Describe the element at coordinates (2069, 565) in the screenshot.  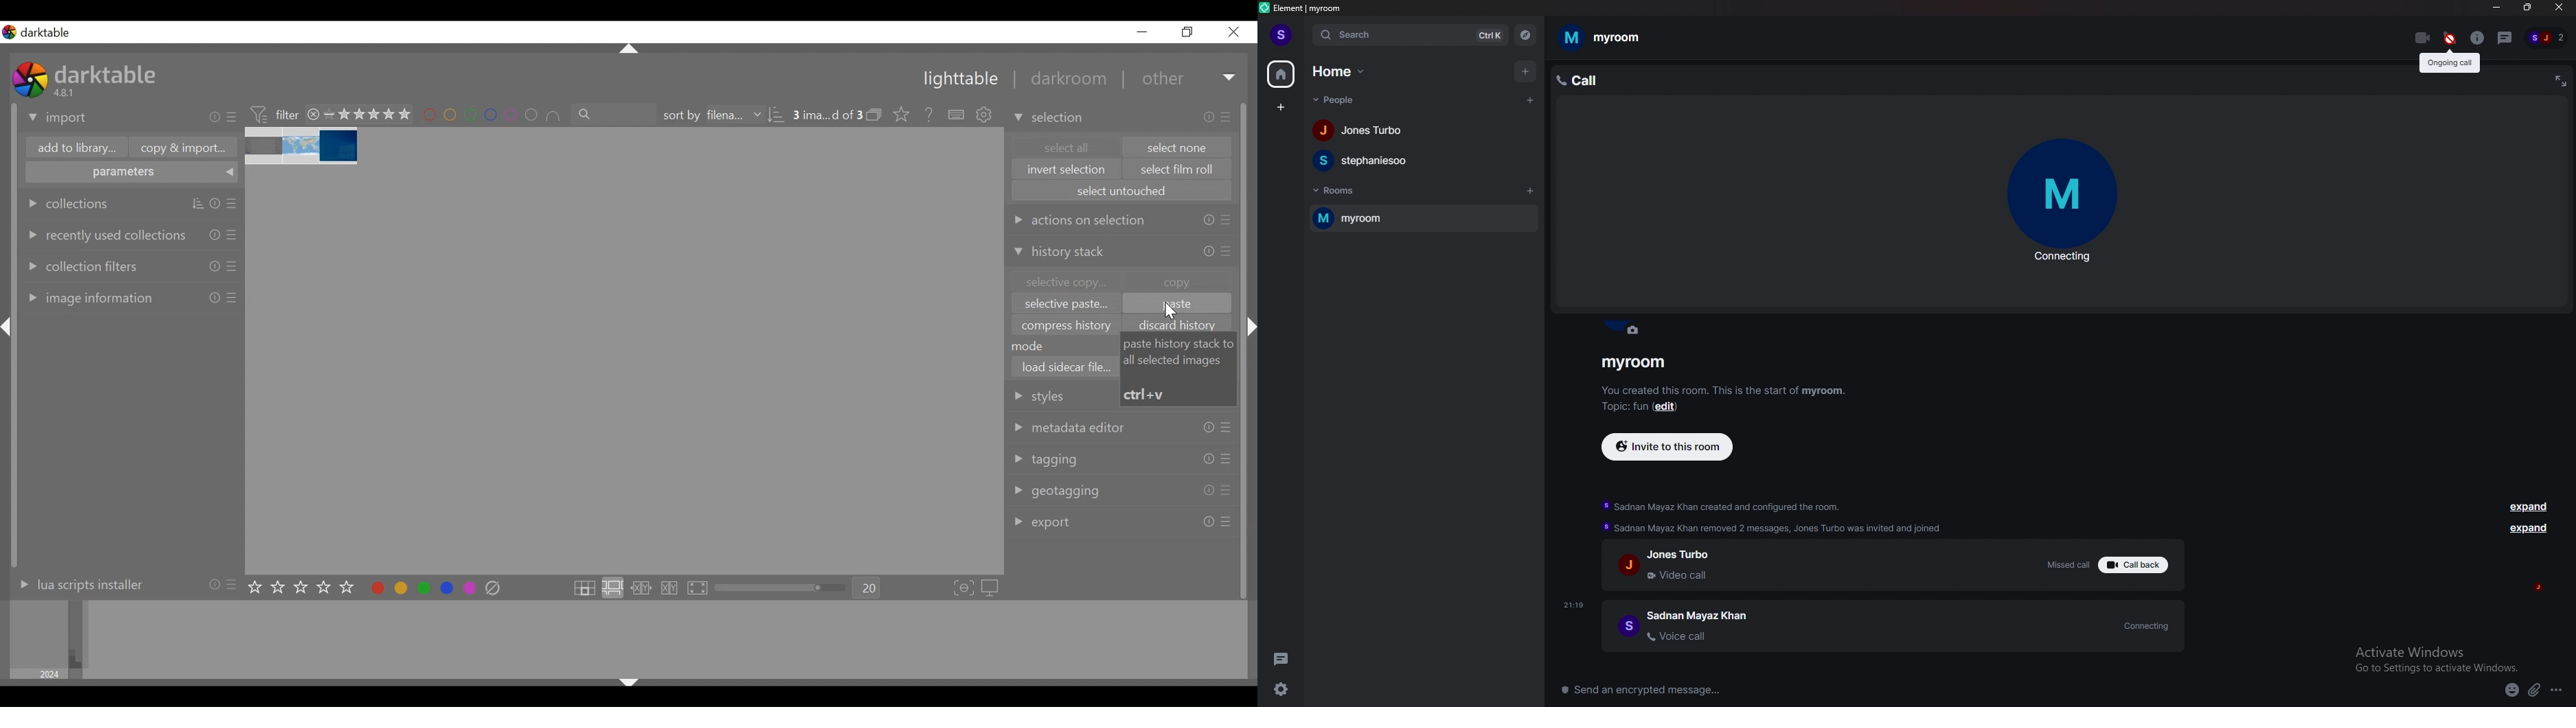
I see `Missed call` at that location.